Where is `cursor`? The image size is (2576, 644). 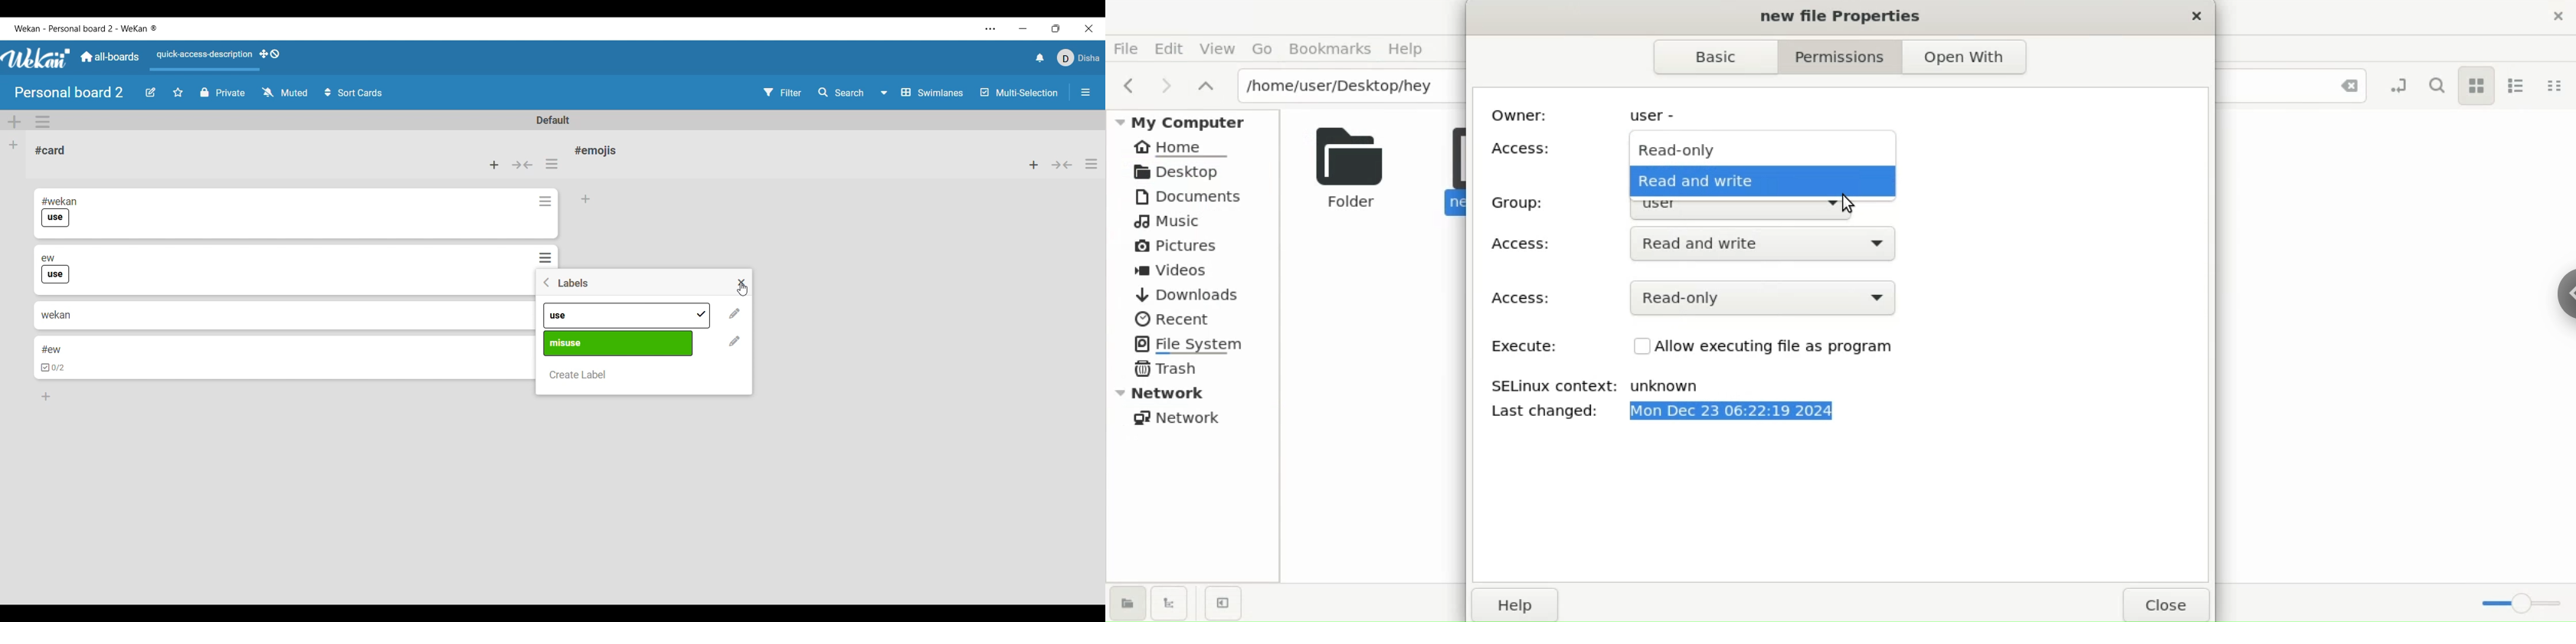
cursor is located at coordinates (1850, 205).